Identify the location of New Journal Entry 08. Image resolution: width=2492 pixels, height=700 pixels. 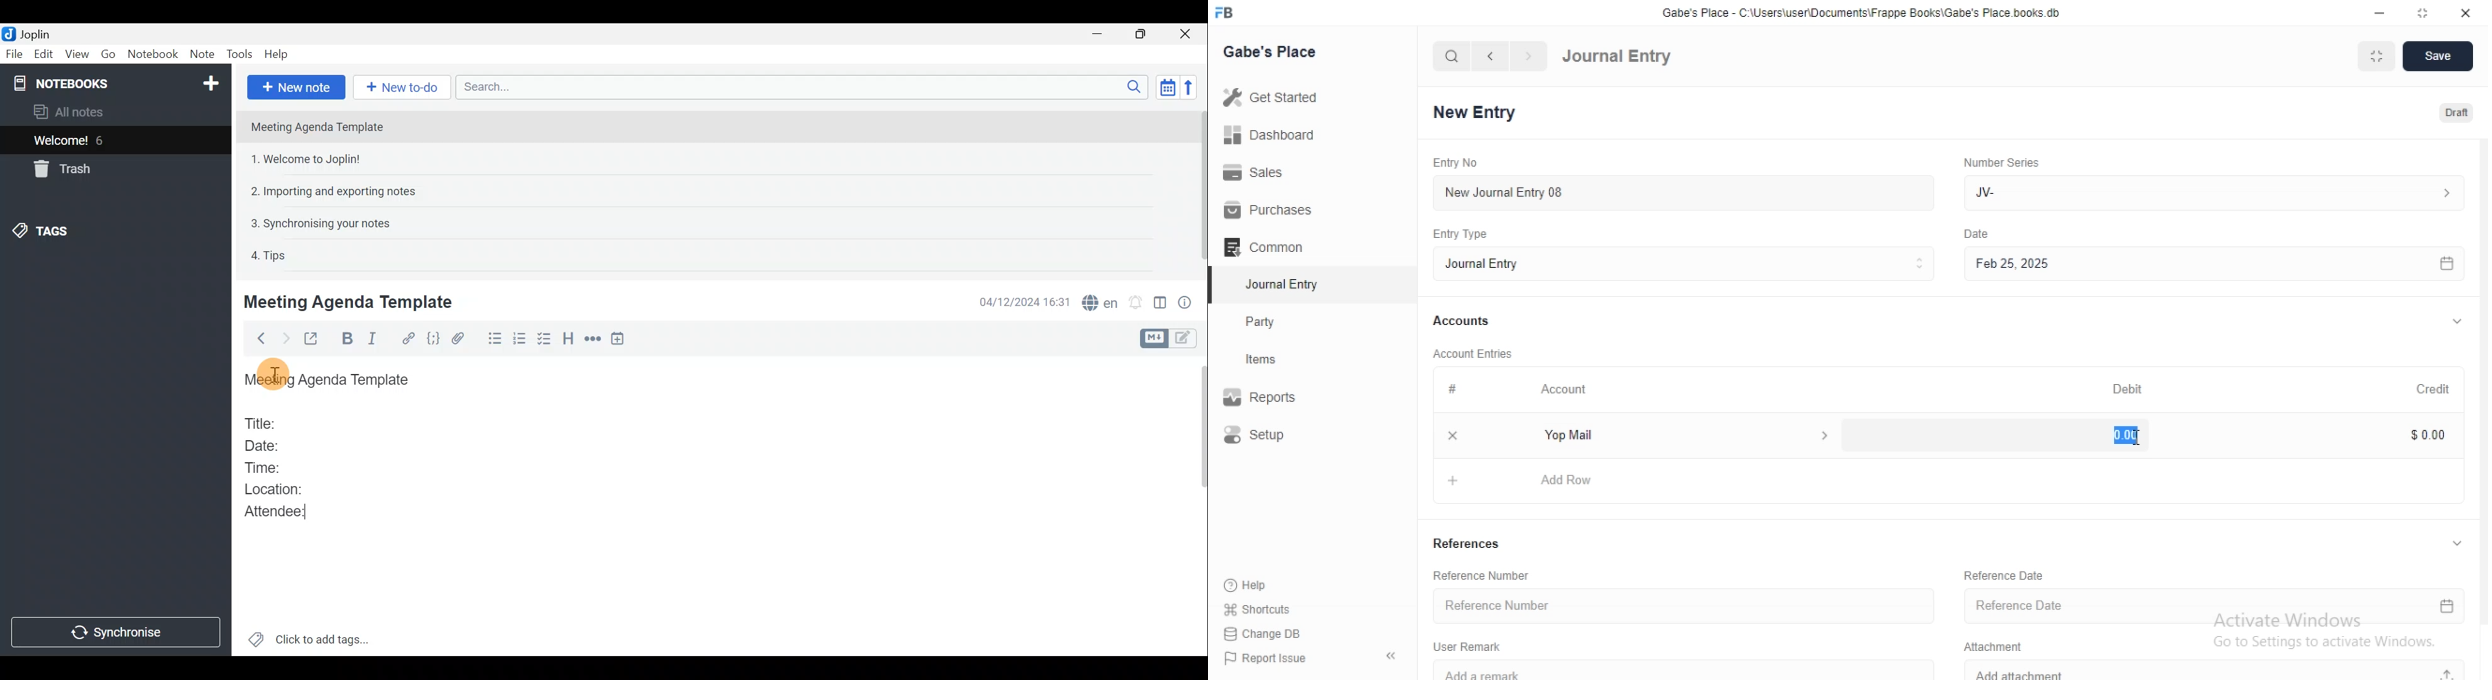
(1678, 192).